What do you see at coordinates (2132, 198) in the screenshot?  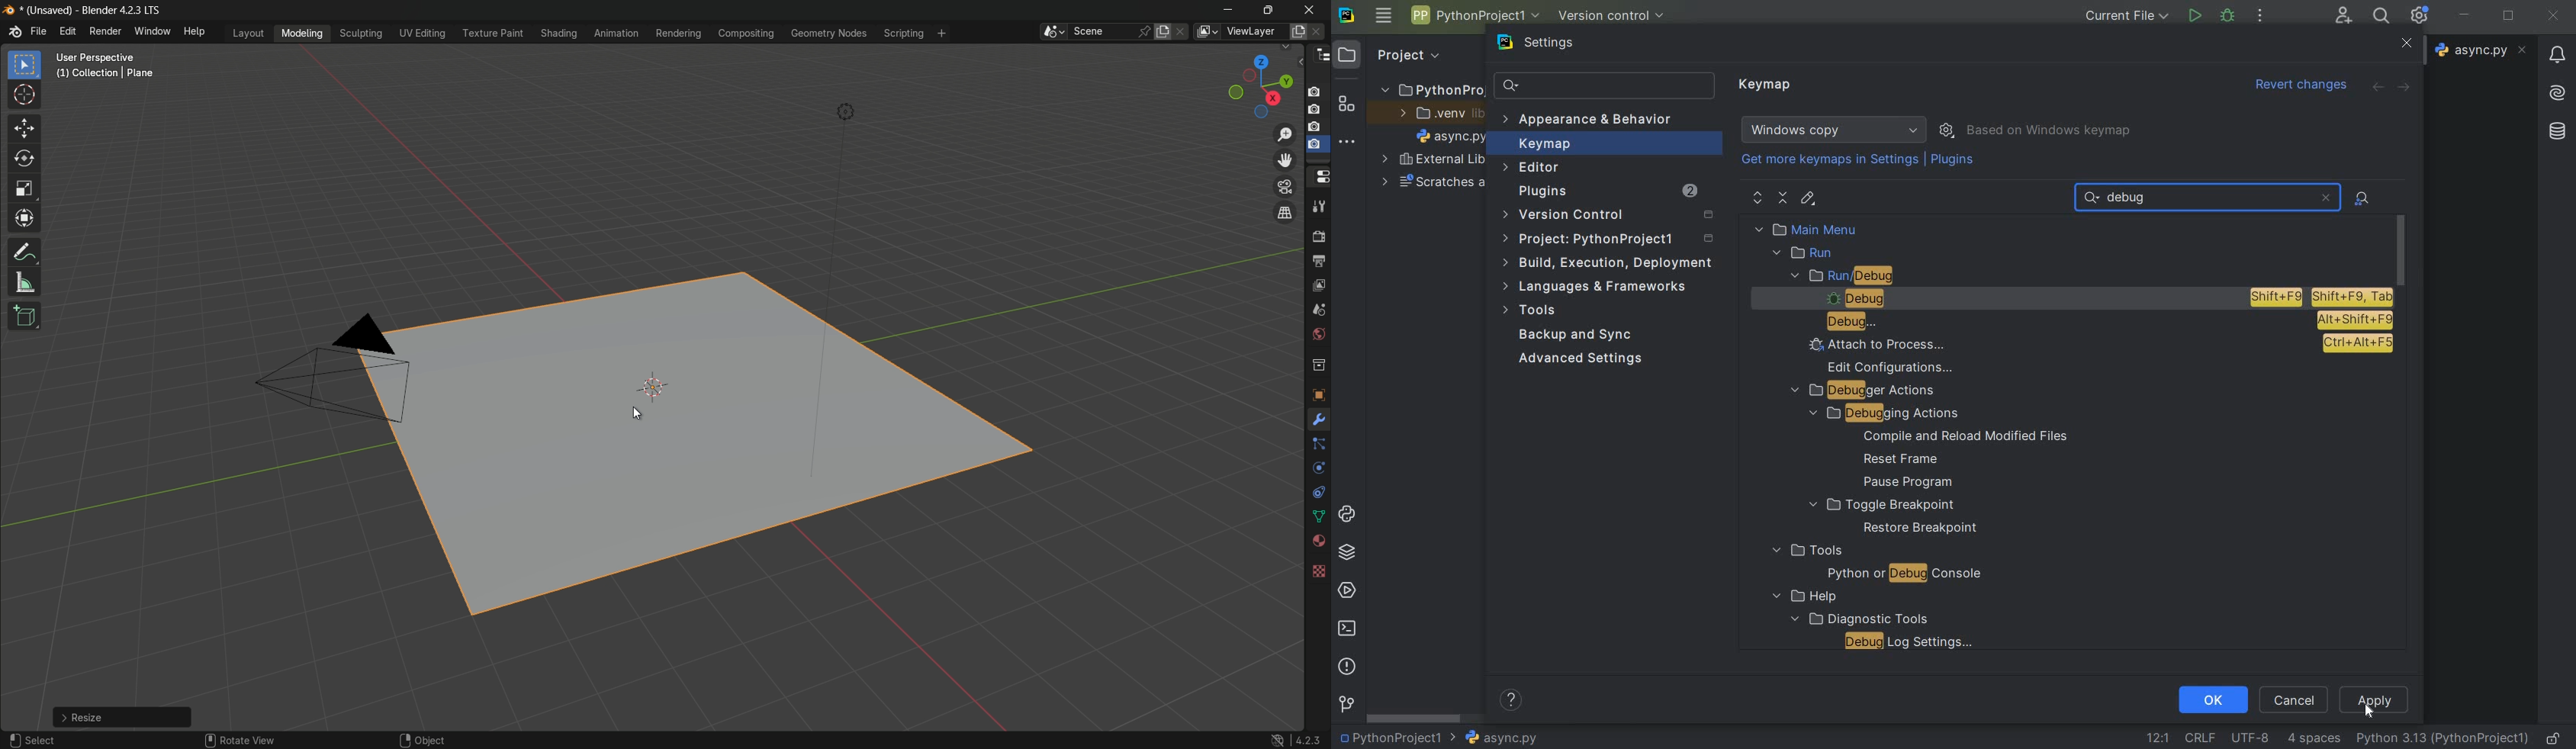 I see `text` at bounding box center [2132, 198].